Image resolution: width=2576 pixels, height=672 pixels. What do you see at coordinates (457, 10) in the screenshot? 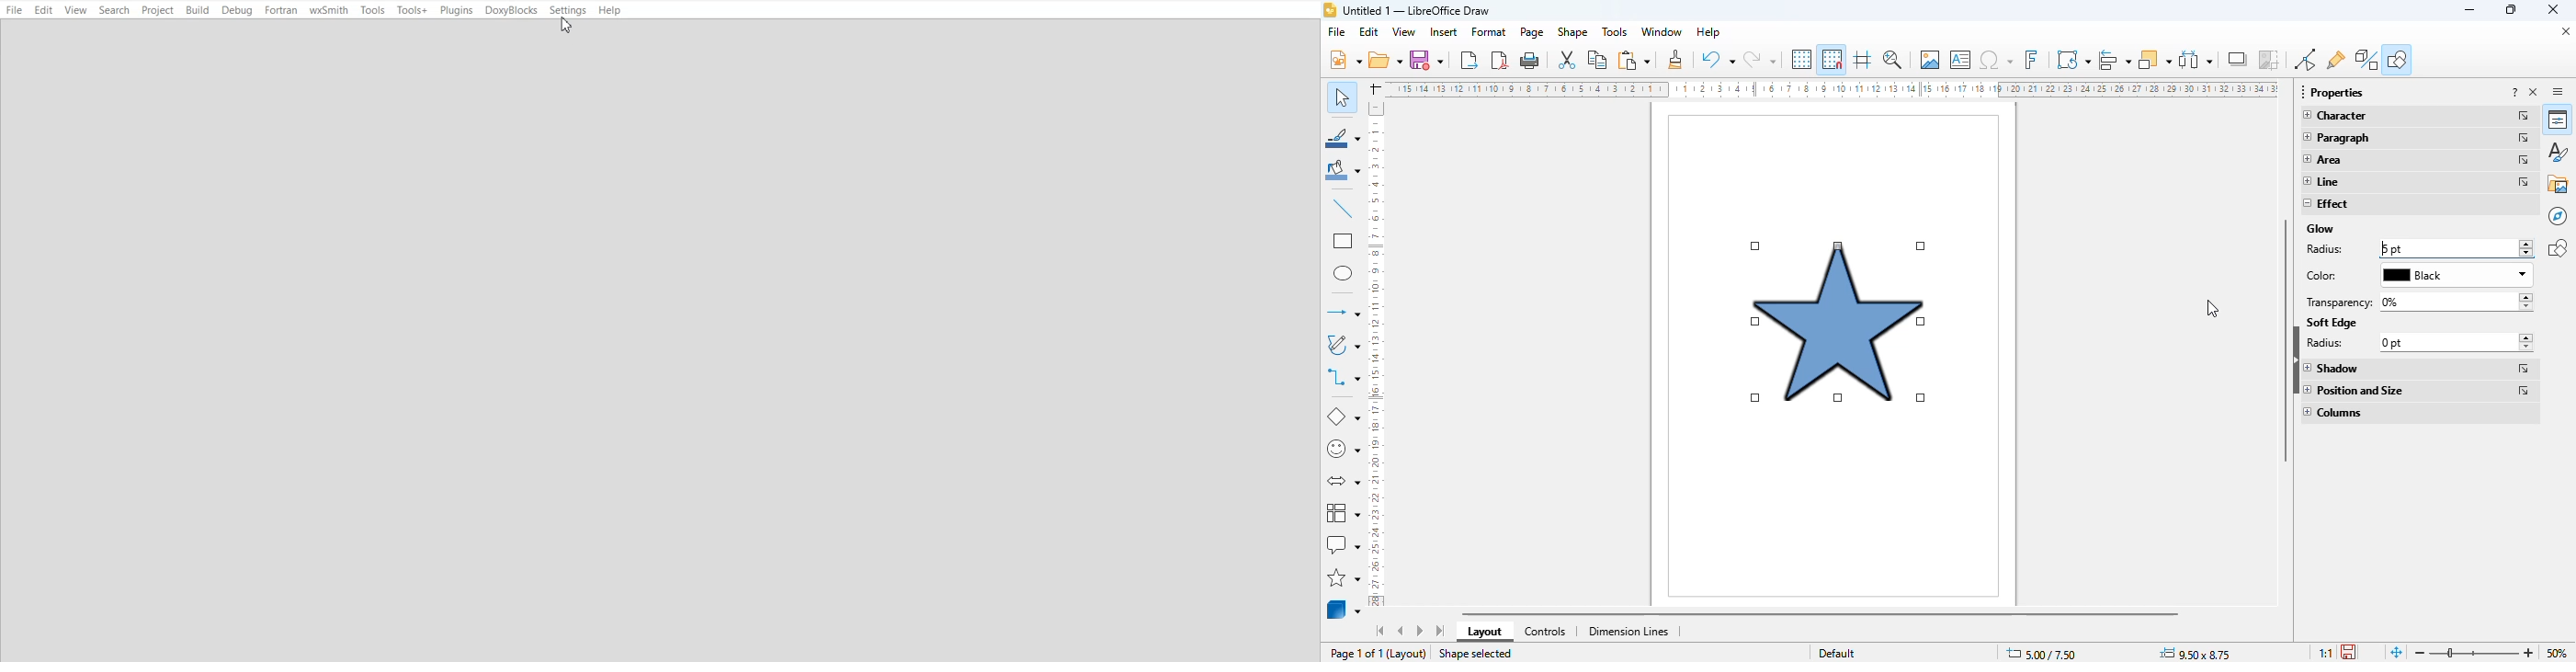
I see `Plugins` at bounding box center [457, 10].